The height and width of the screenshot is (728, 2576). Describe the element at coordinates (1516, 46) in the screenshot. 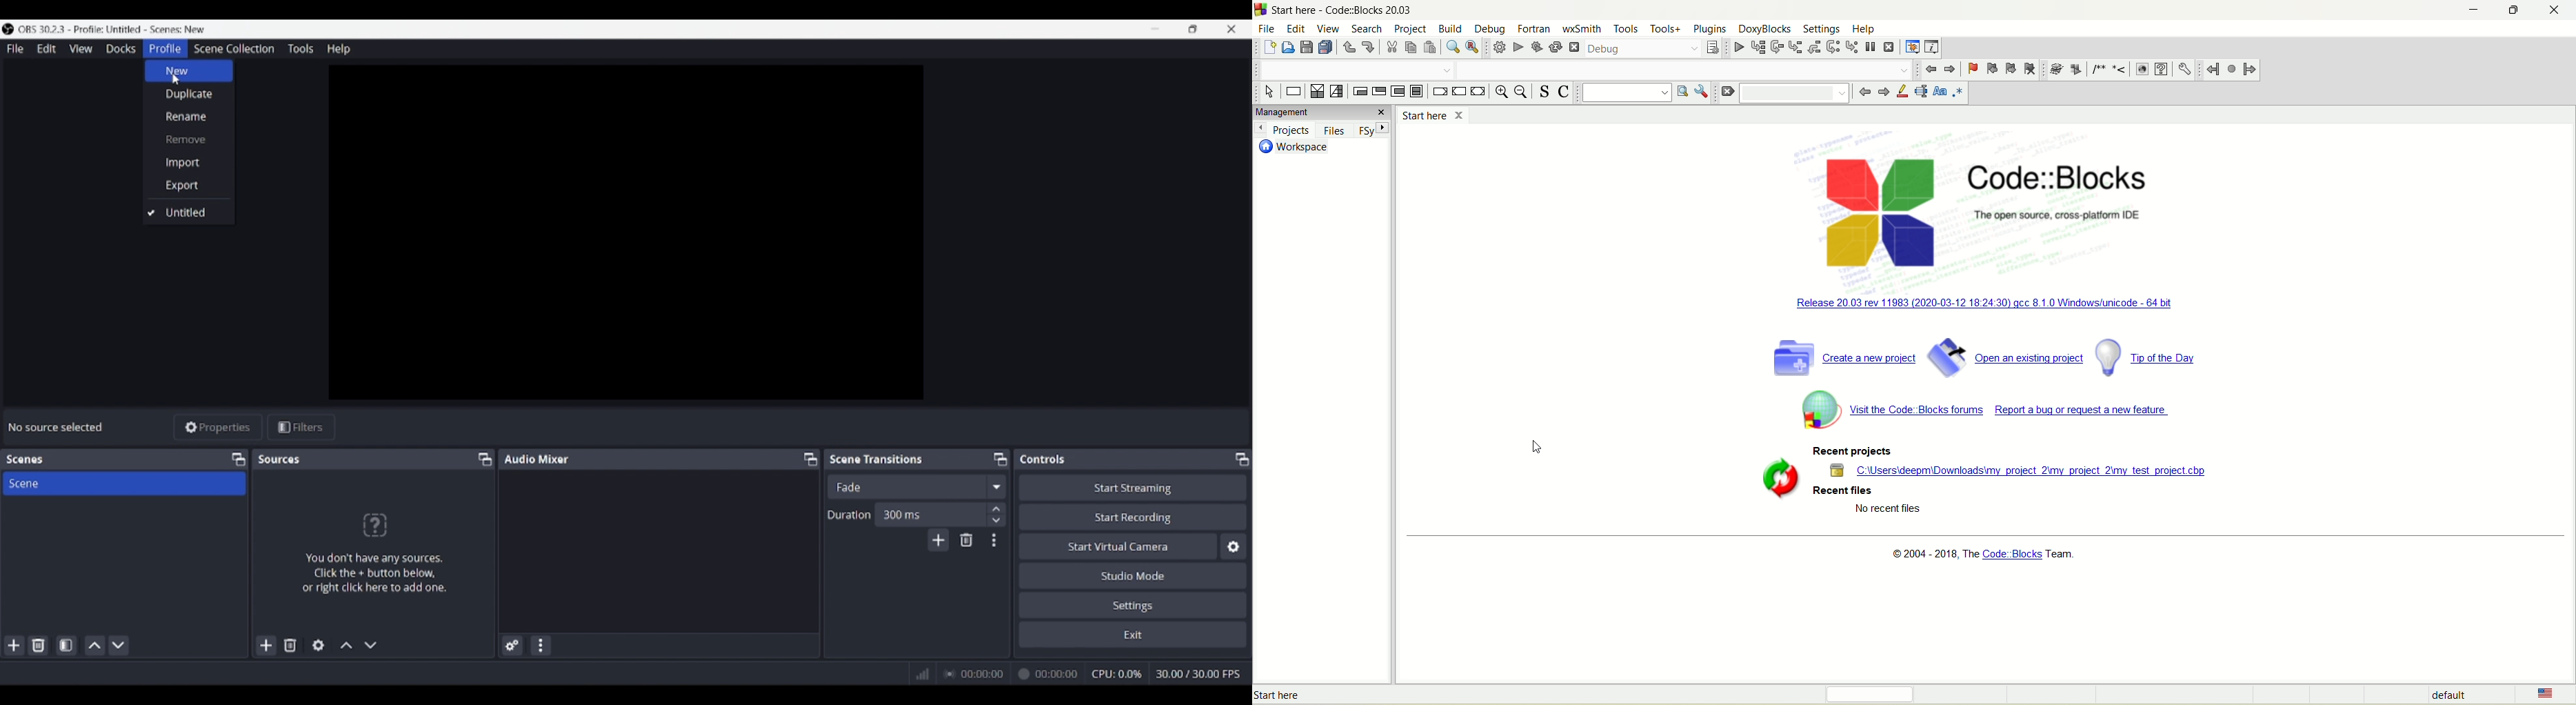

I see `run` at that location.